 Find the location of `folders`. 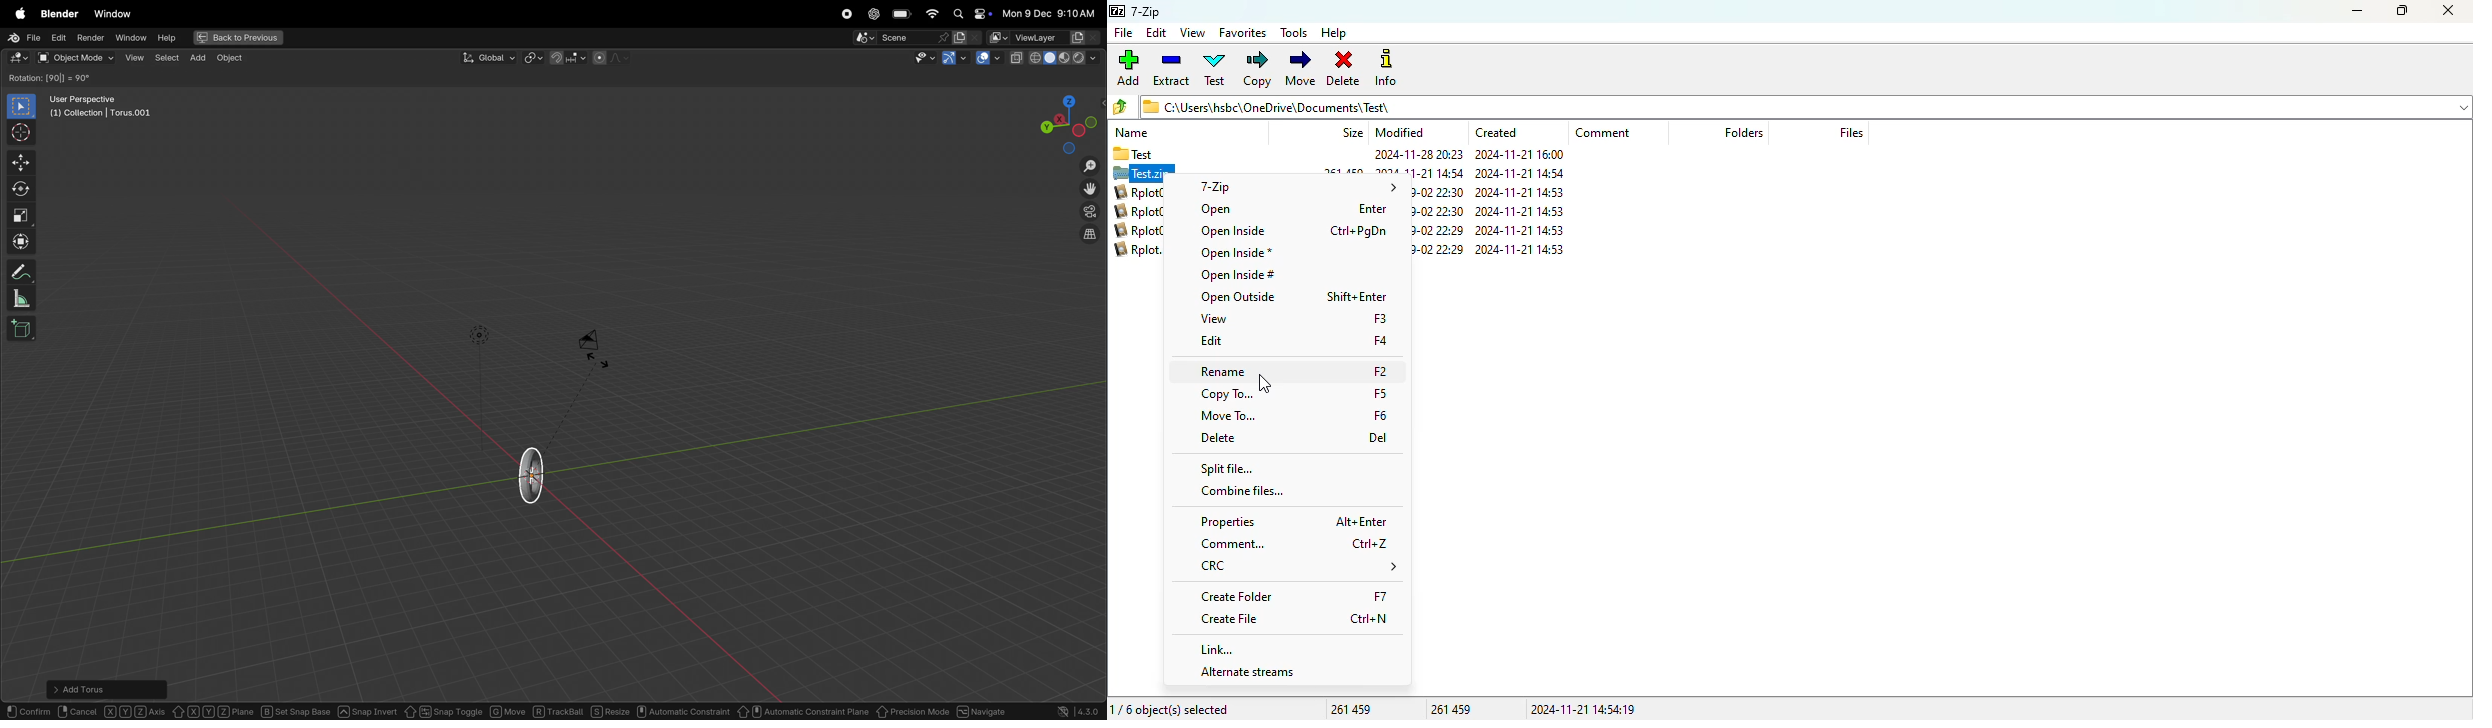

folders is located at coordinates (1742, 132).